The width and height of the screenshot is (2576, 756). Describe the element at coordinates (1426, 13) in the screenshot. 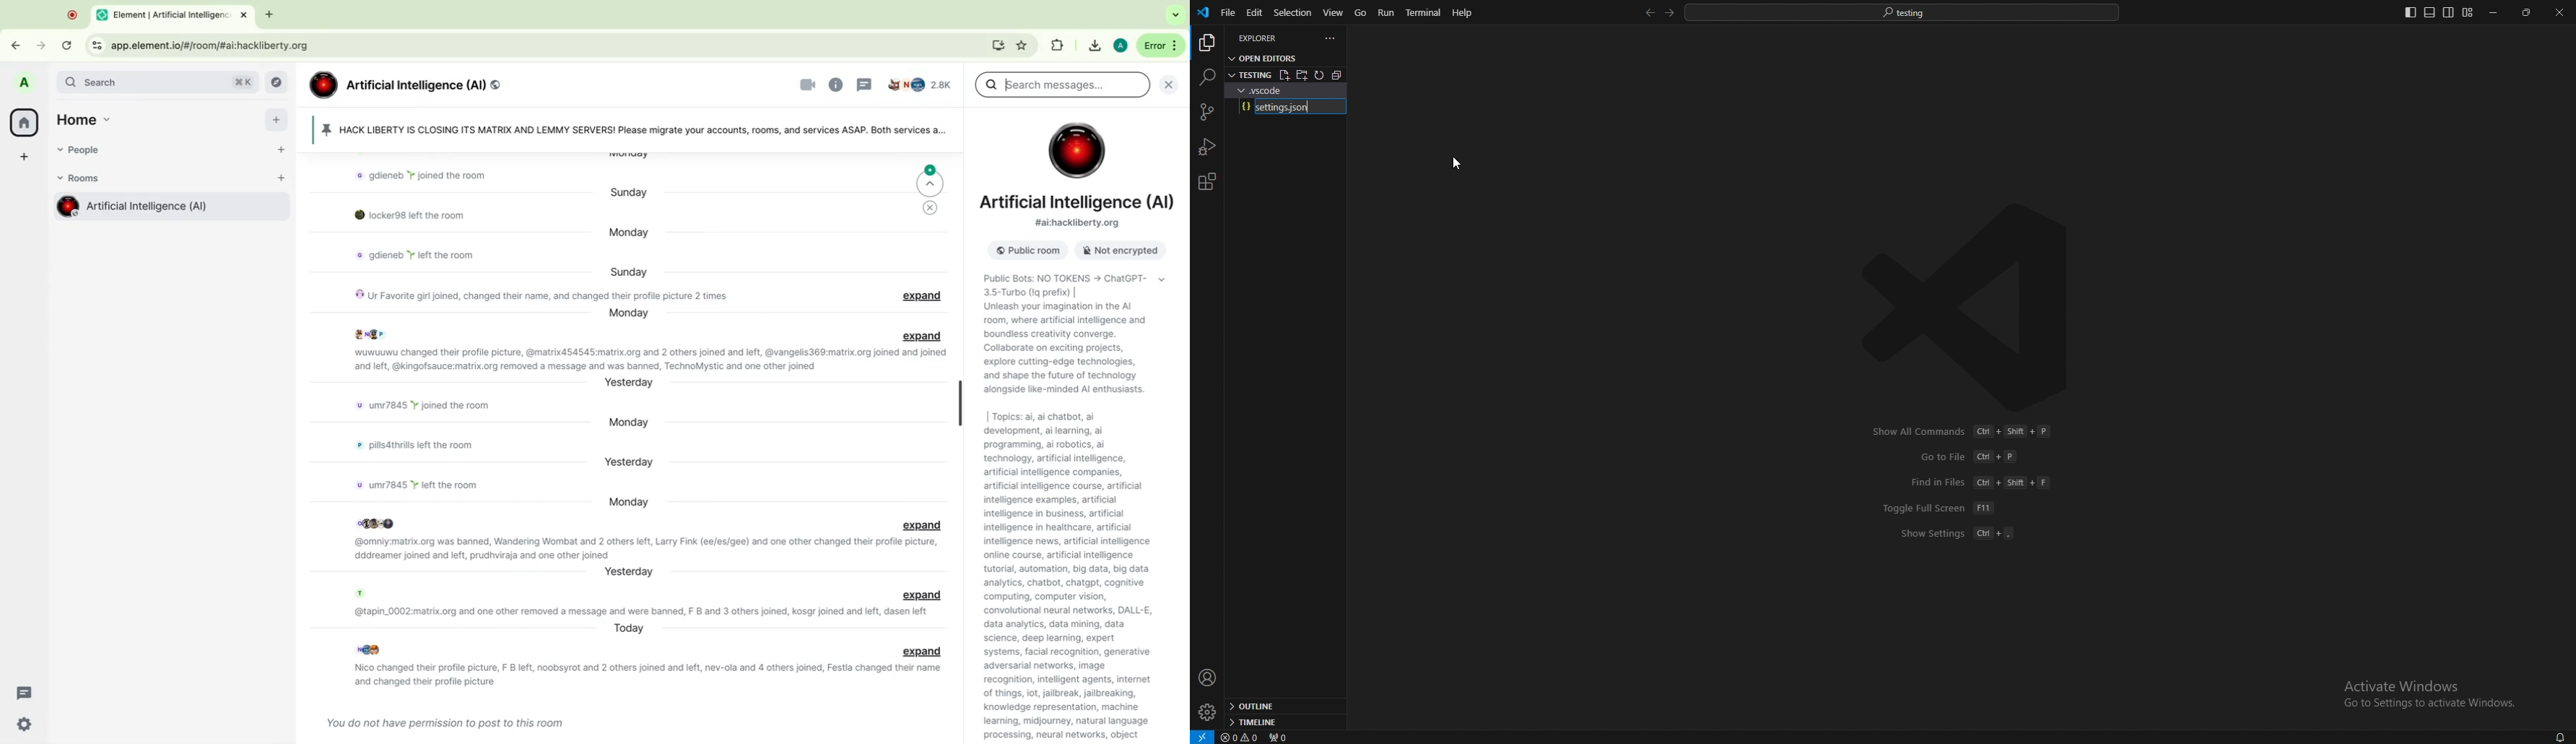

I see `terminal` at that location.